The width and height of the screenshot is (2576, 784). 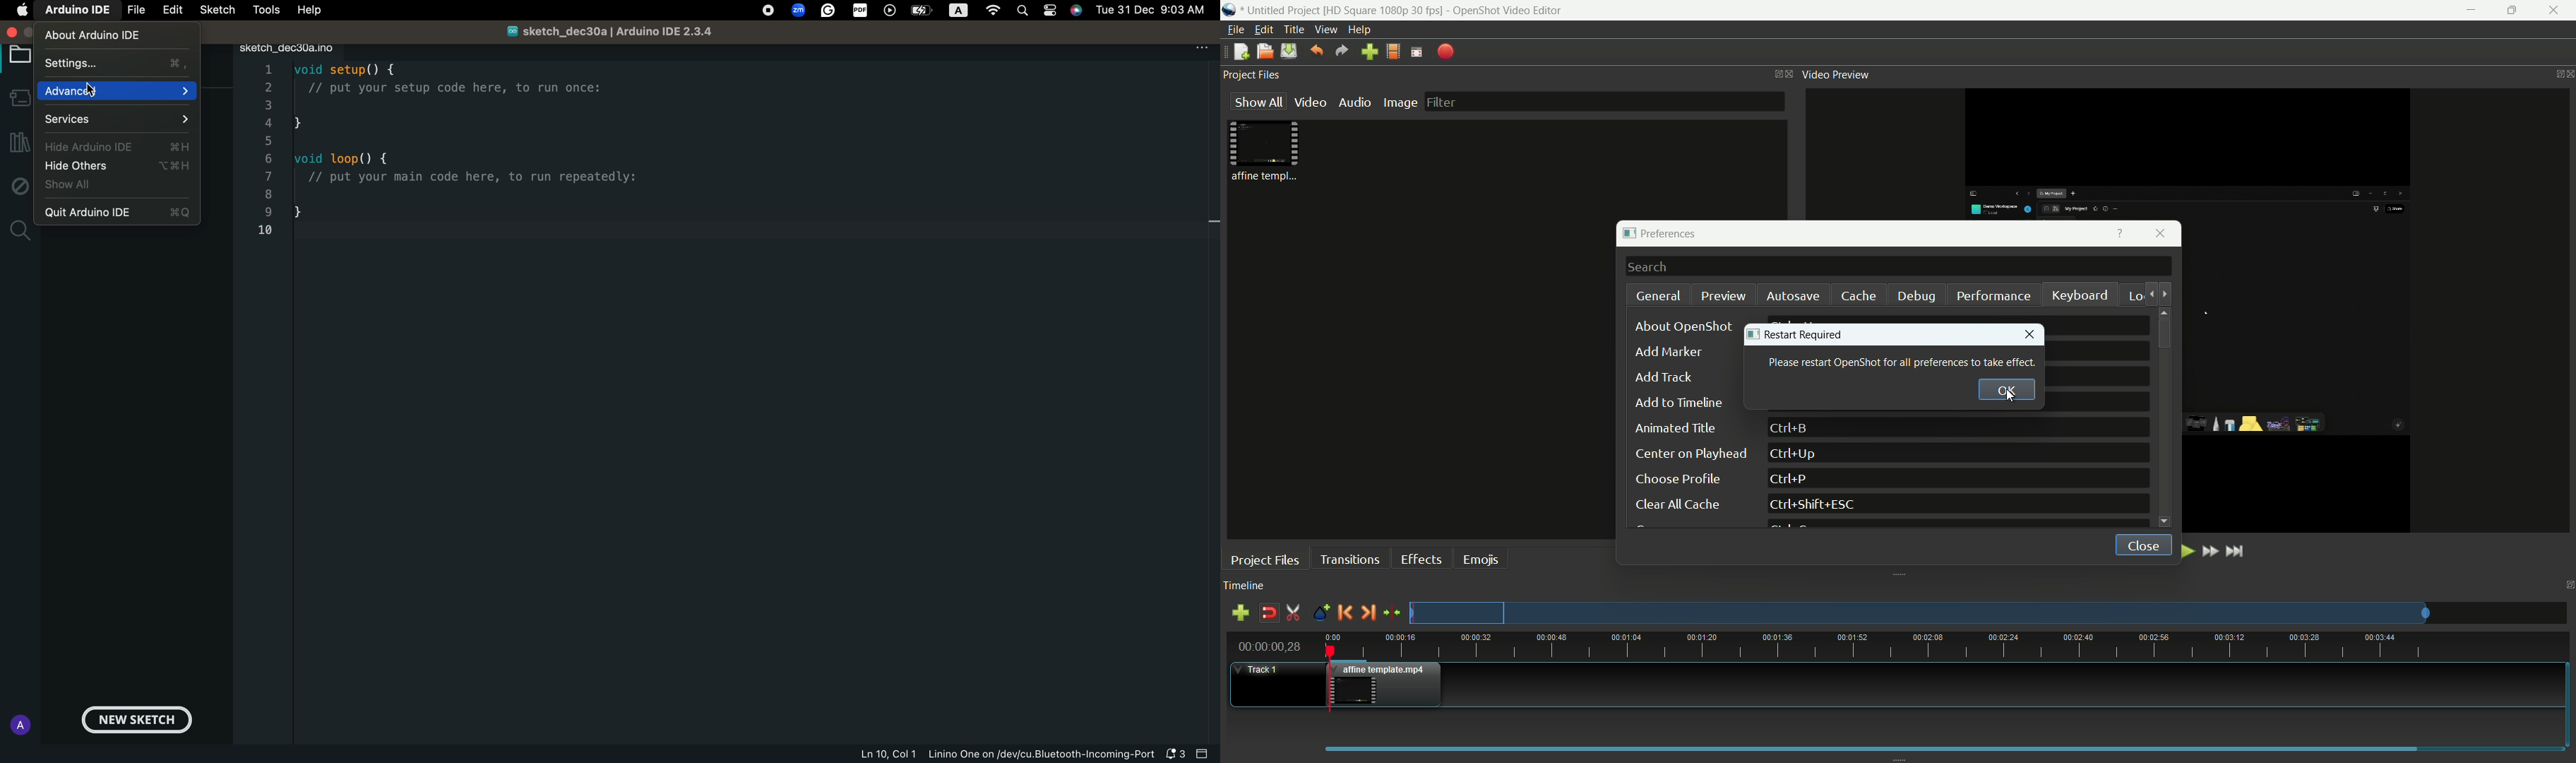 What do you see at coordinates (118, 121) in the screenshot?
I see `Services` at bounding box center [118, 121].